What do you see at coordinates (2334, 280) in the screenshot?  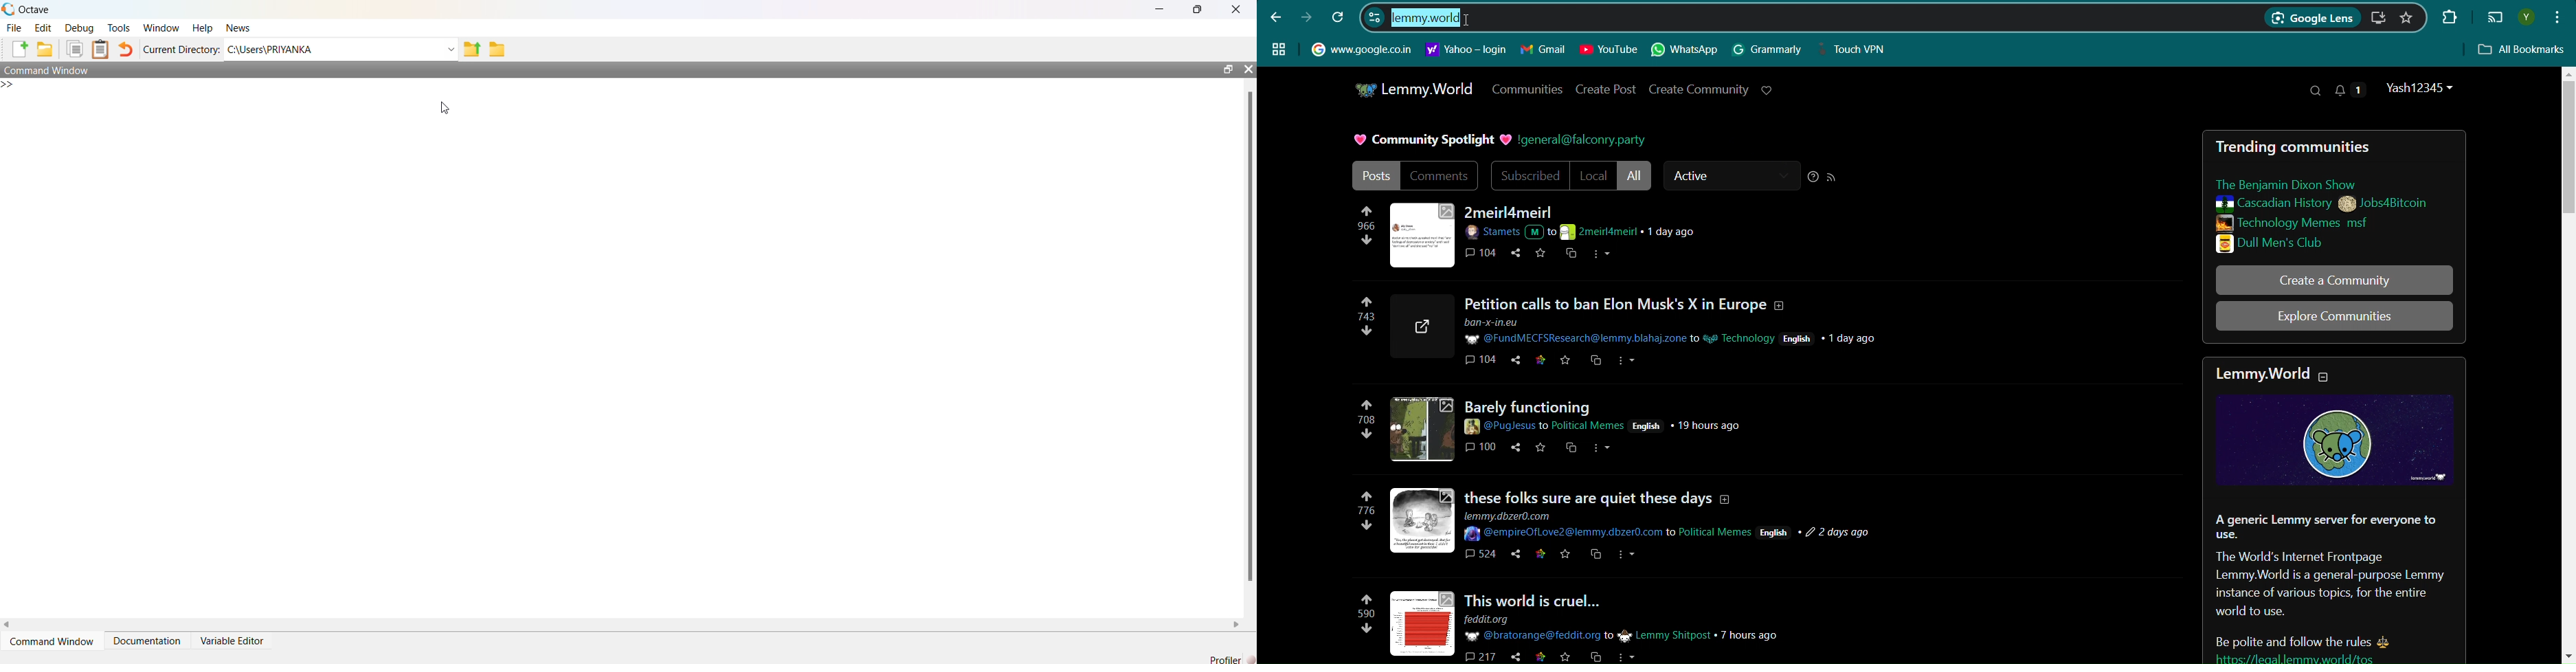 I see `Create a Community` at bounding box center [2334, 280].